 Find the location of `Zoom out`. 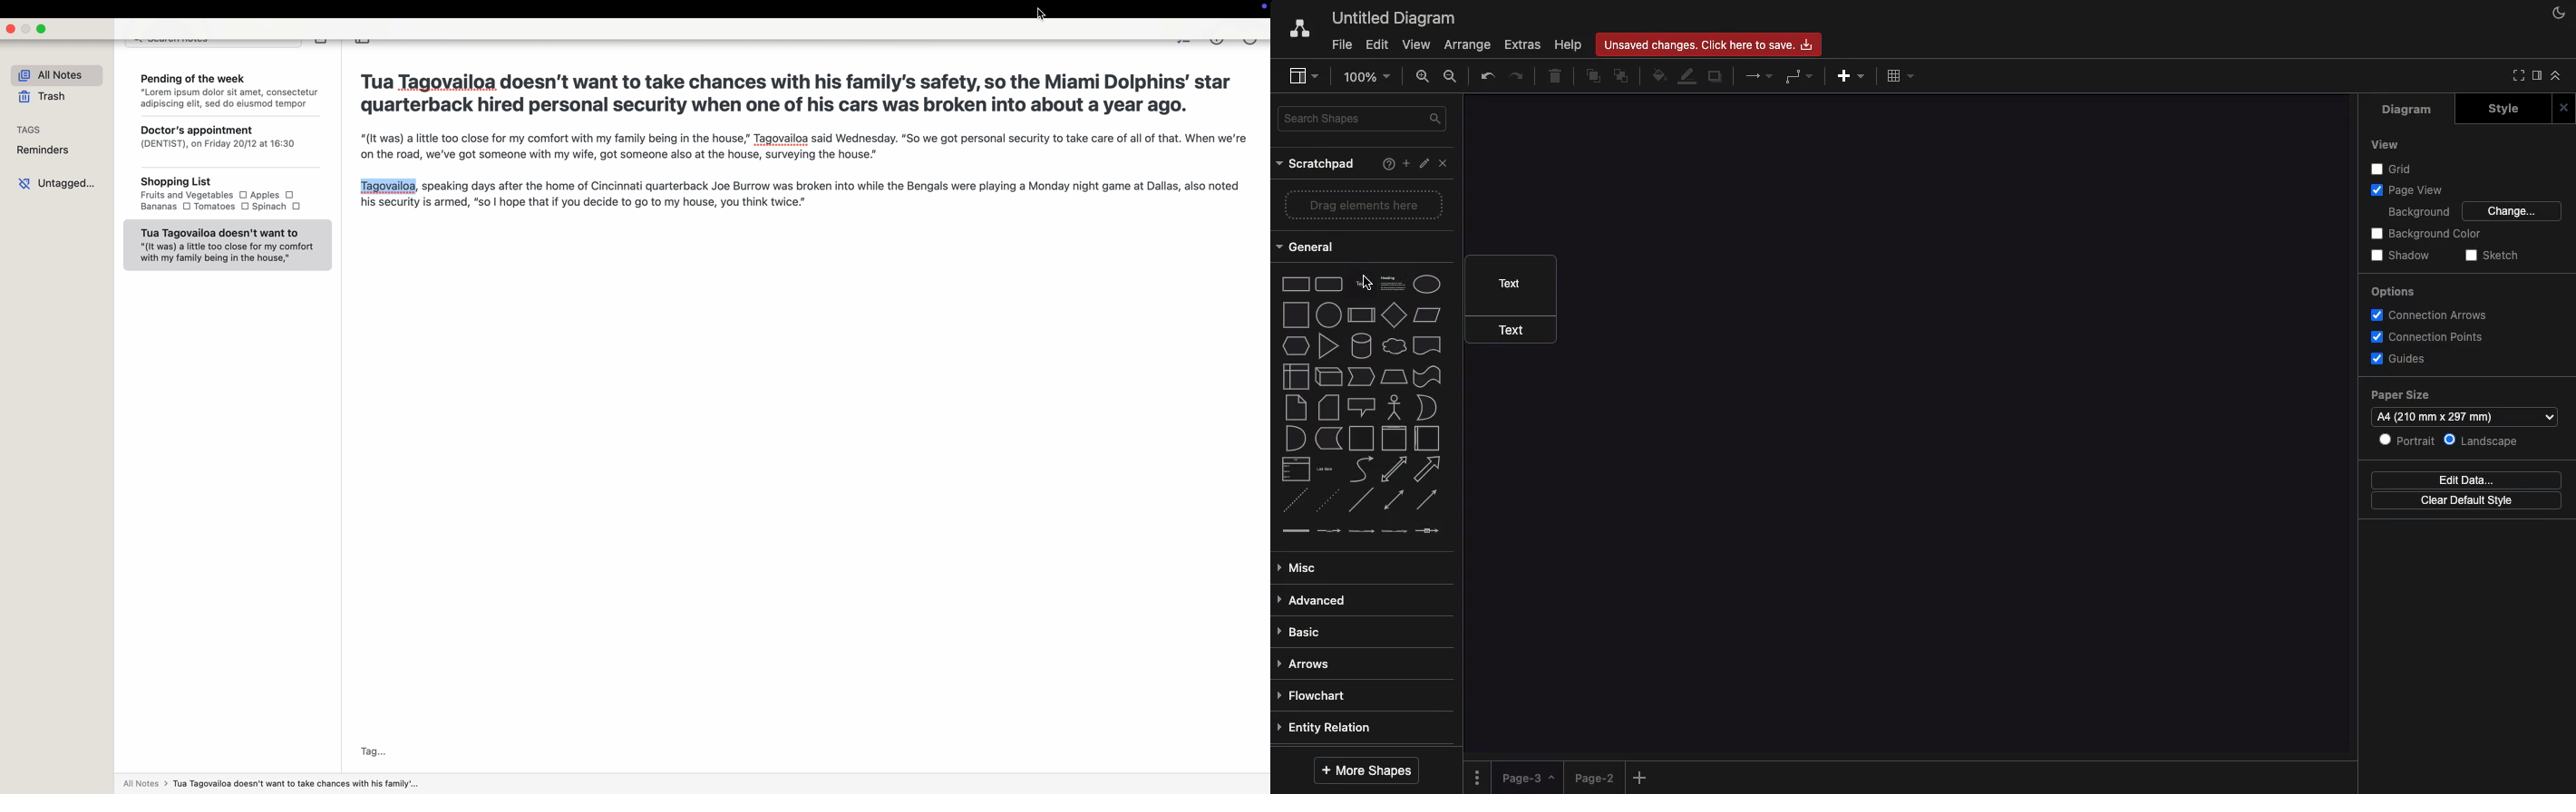

Zoom out is located at coordinates (1454, 78).